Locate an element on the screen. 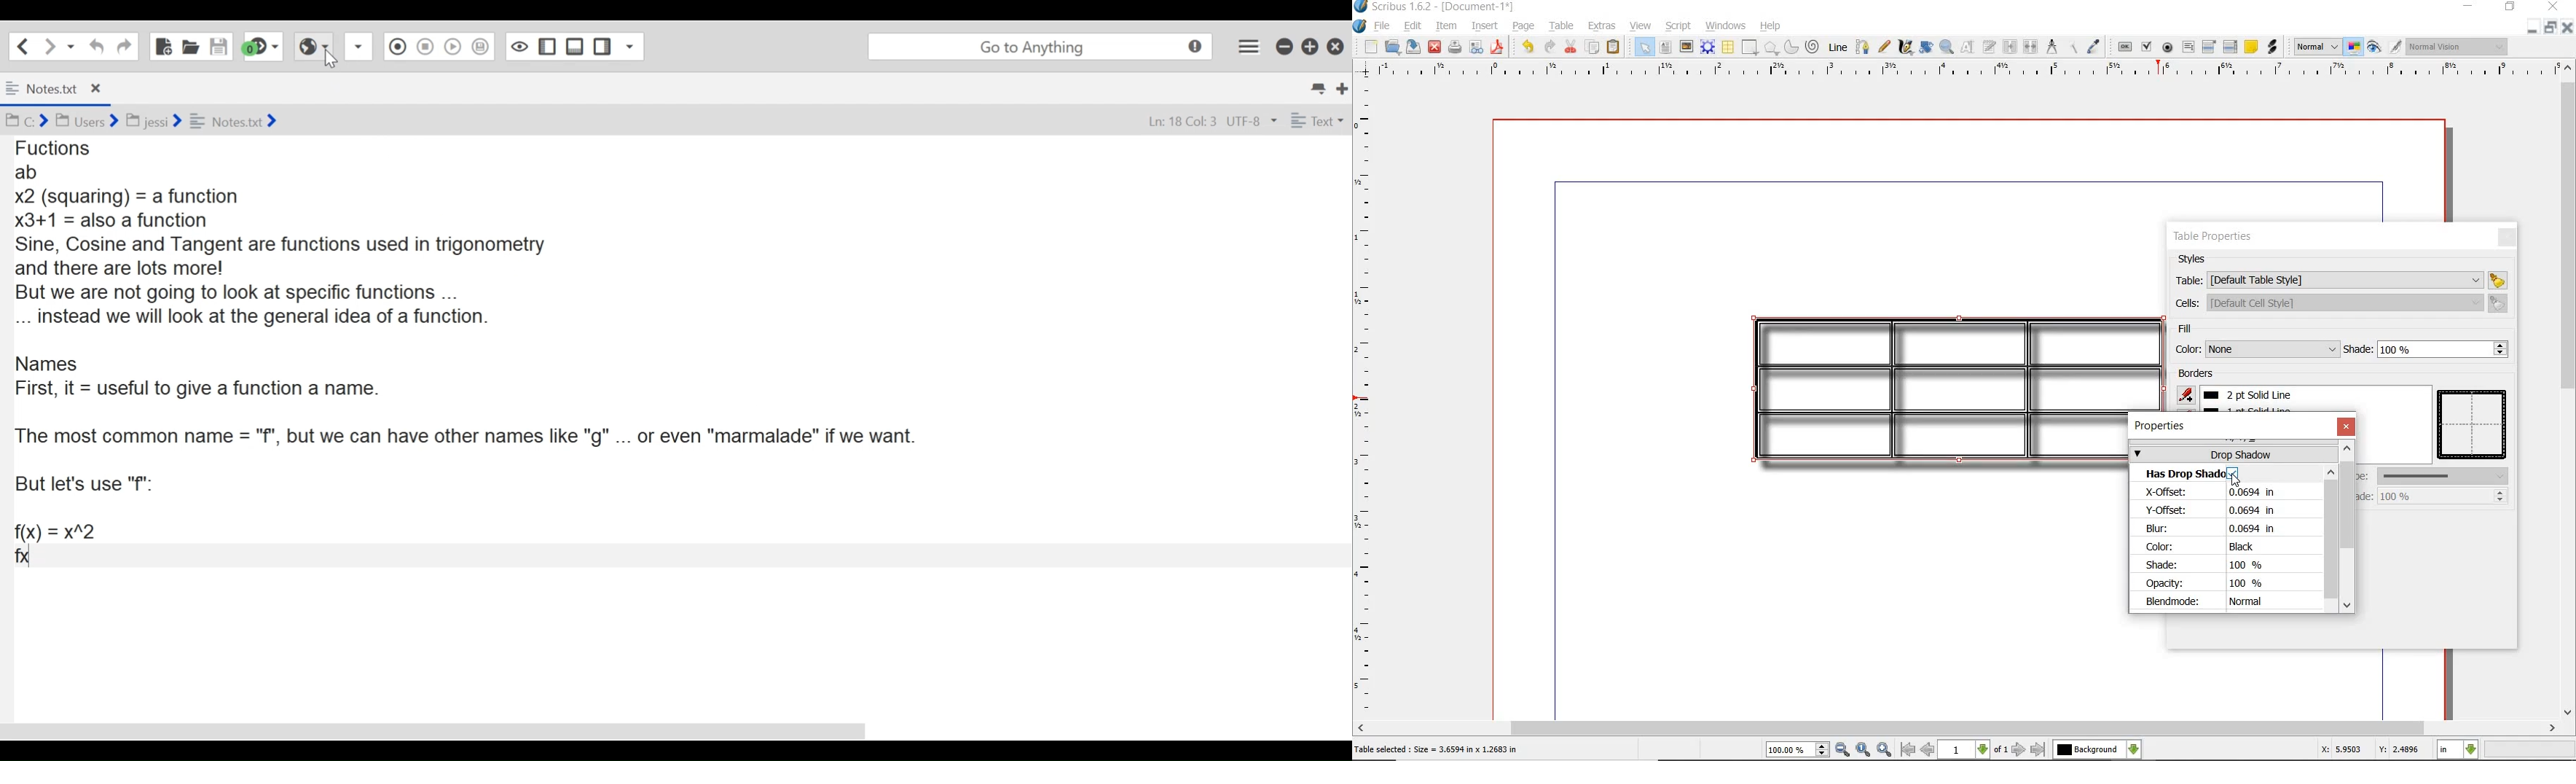 The width and height of the screenshot is (2576, 784). select the image preview quality is located at coordinates (2313, 47).